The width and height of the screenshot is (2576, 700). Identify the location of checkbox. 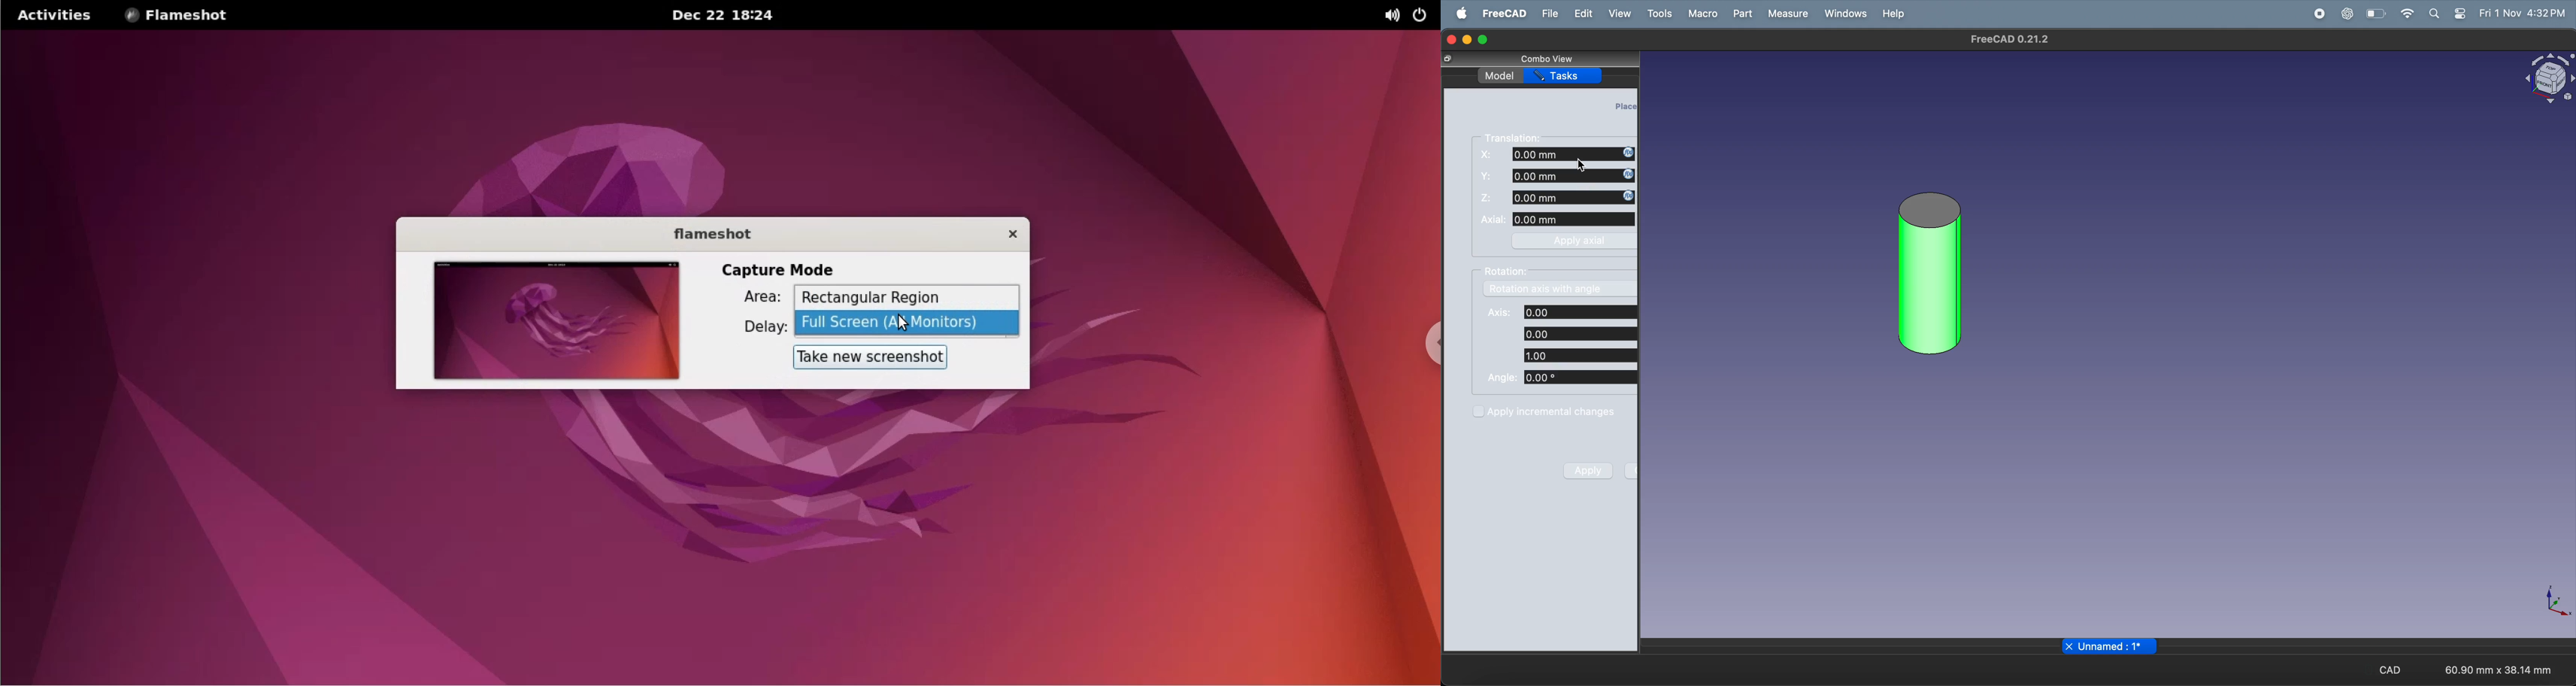
(1478, 412).